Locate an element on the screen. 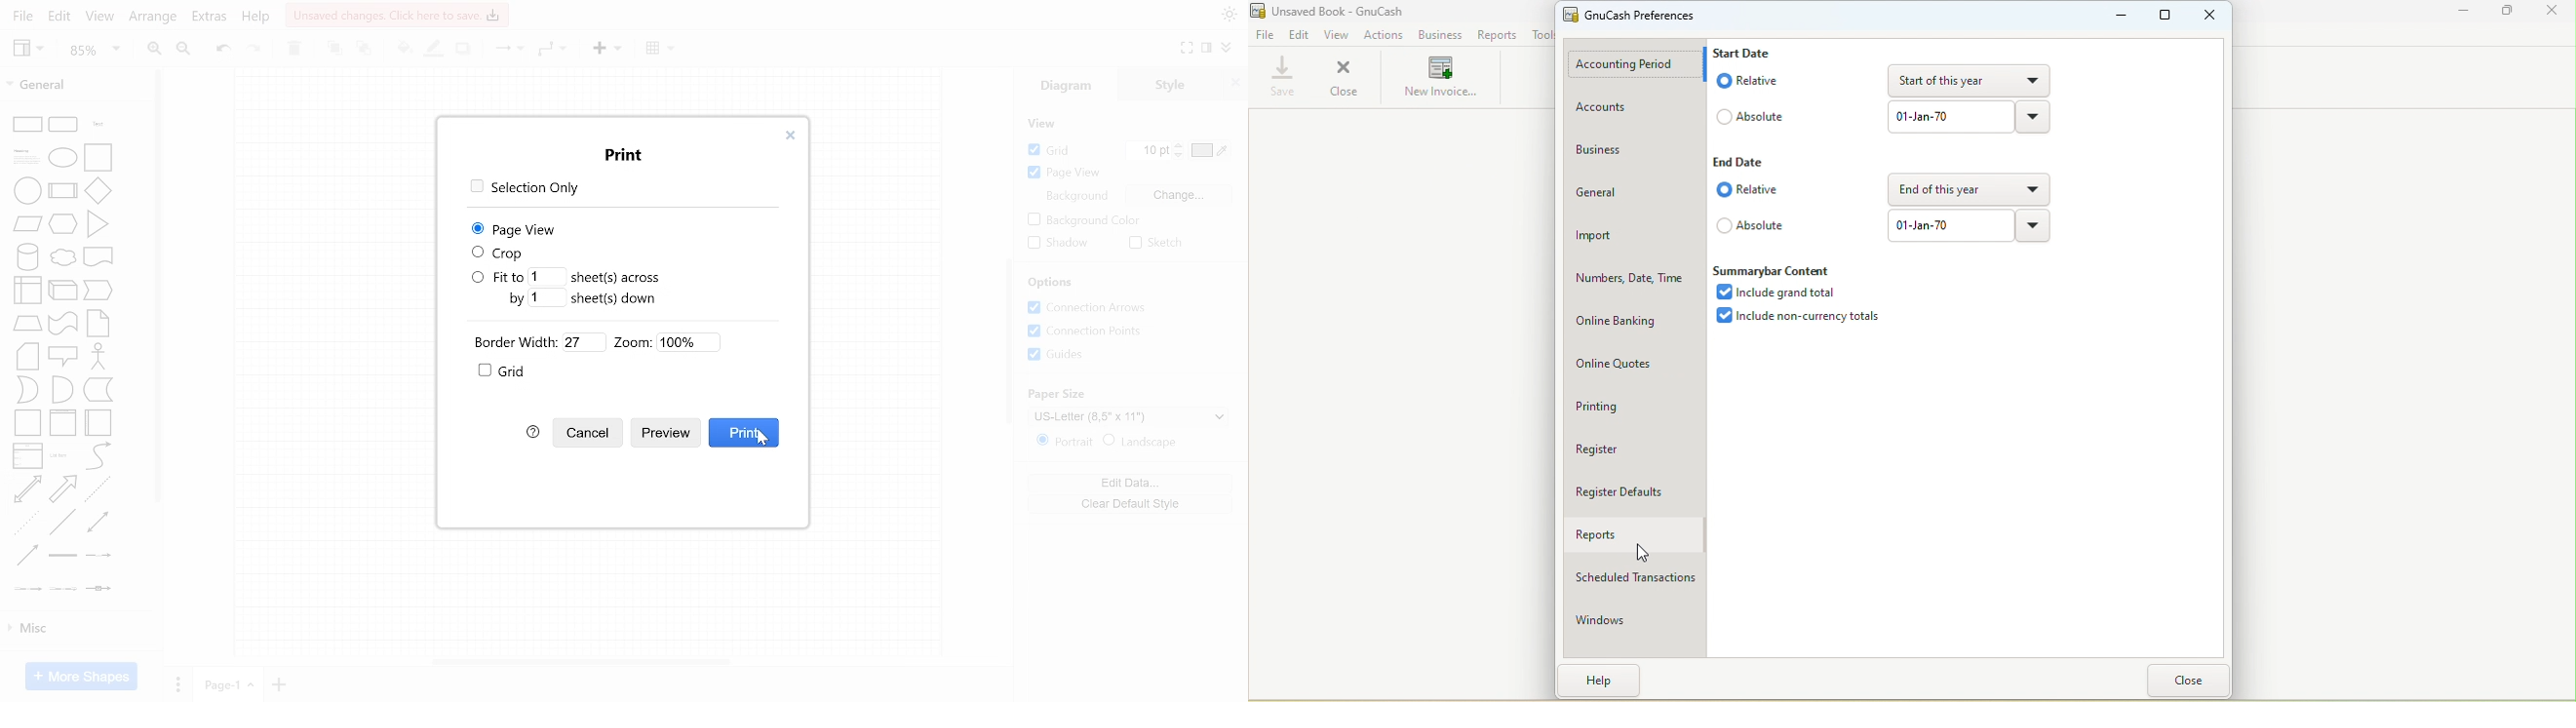 This screenshot has width=2576, height=728. Print is located at coordinates (744, 433).